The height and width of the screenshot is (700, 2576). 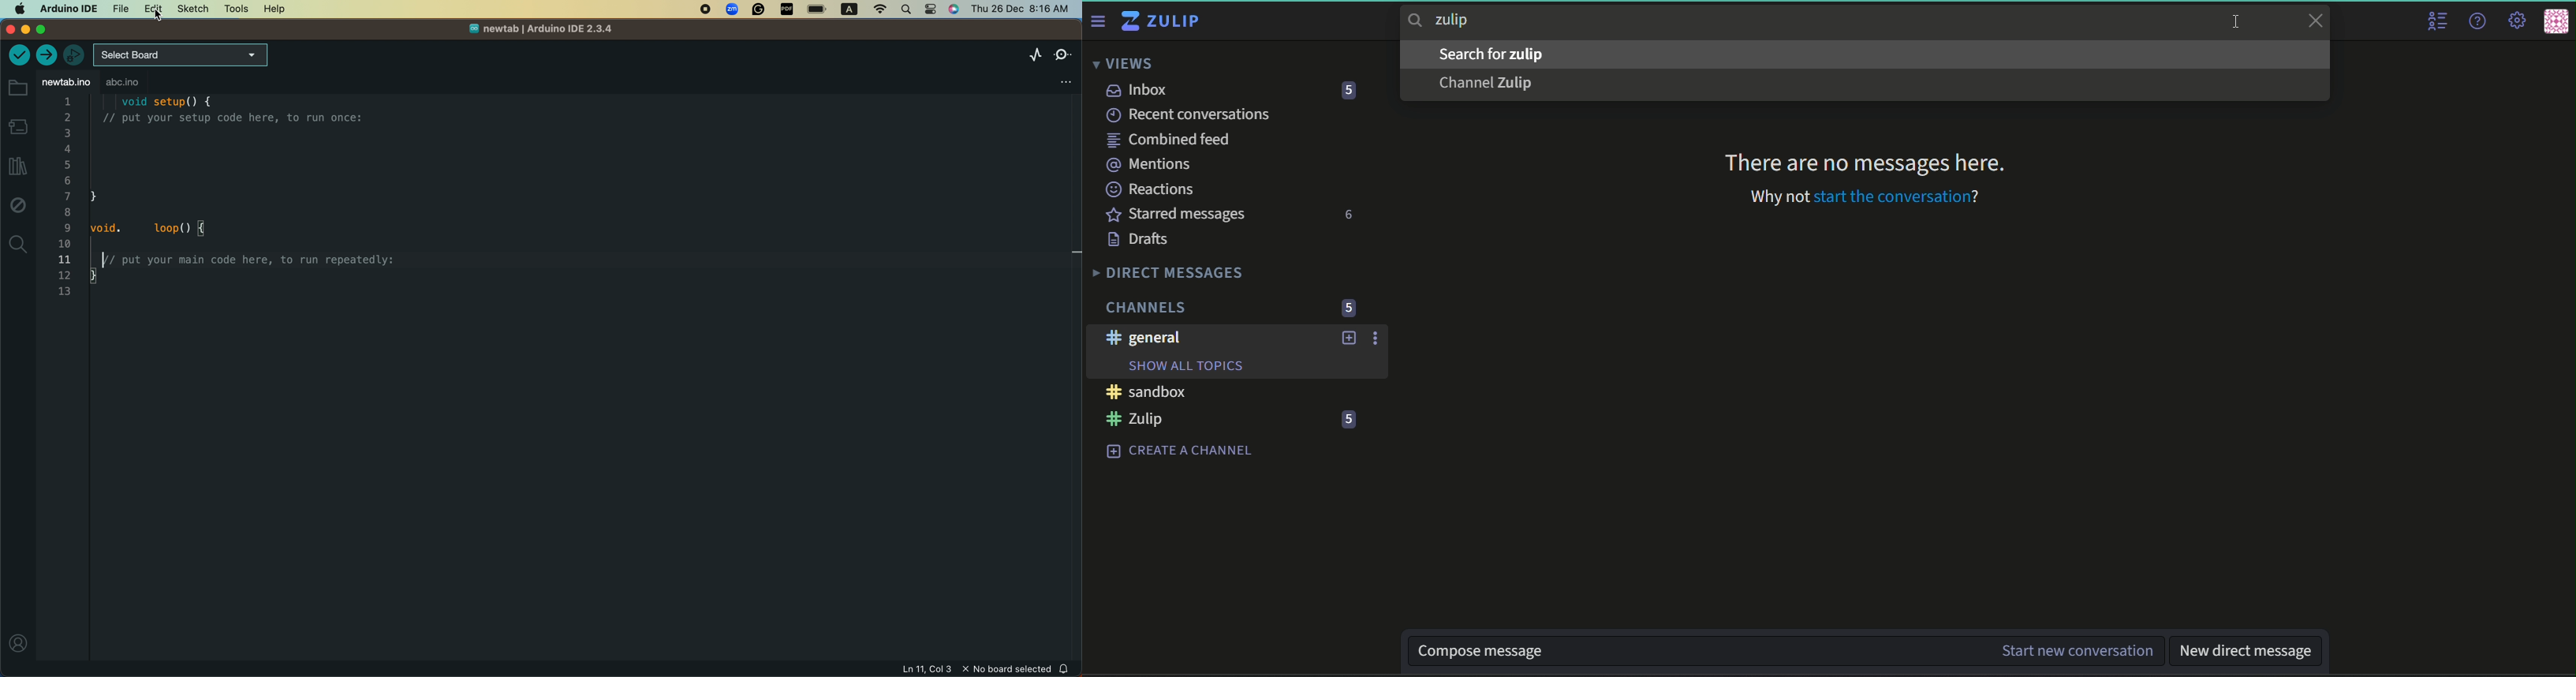 I want to click on help, so click(x=271, y=9).